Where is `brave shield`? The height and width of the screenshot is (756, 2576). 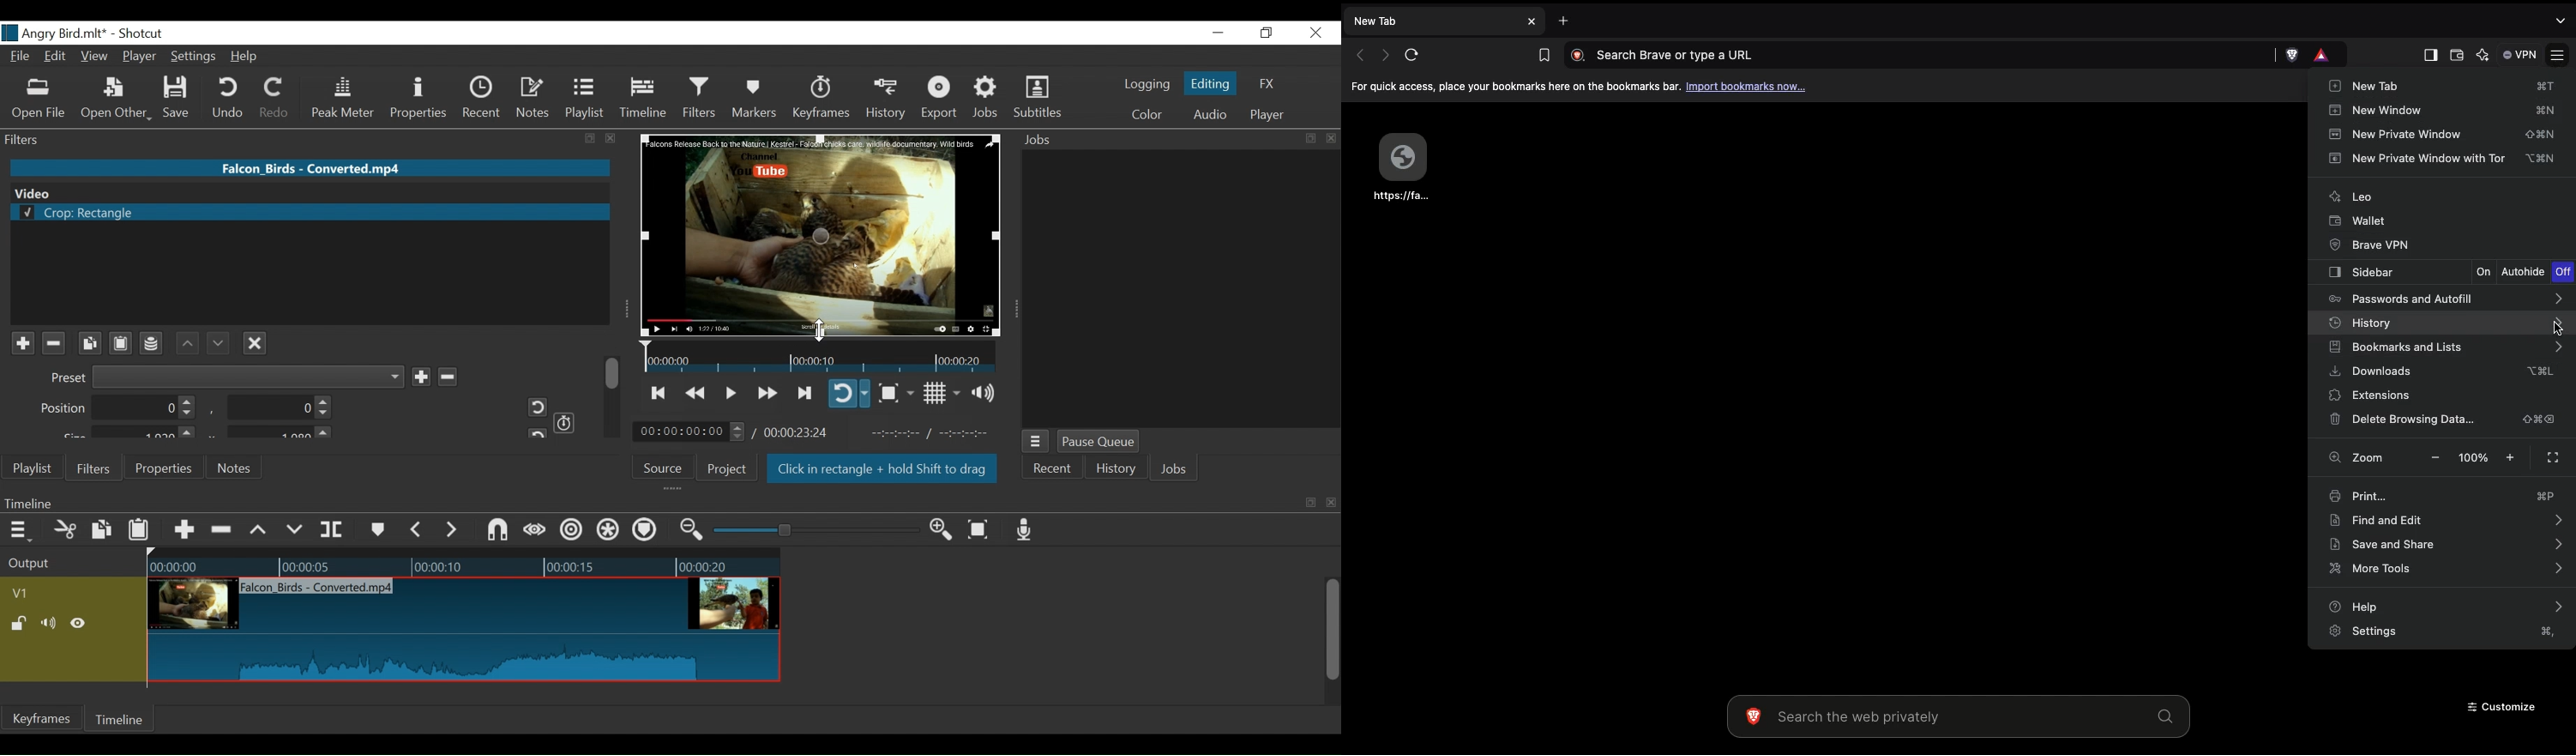 brave shield is located at coordinates (2294, 55).